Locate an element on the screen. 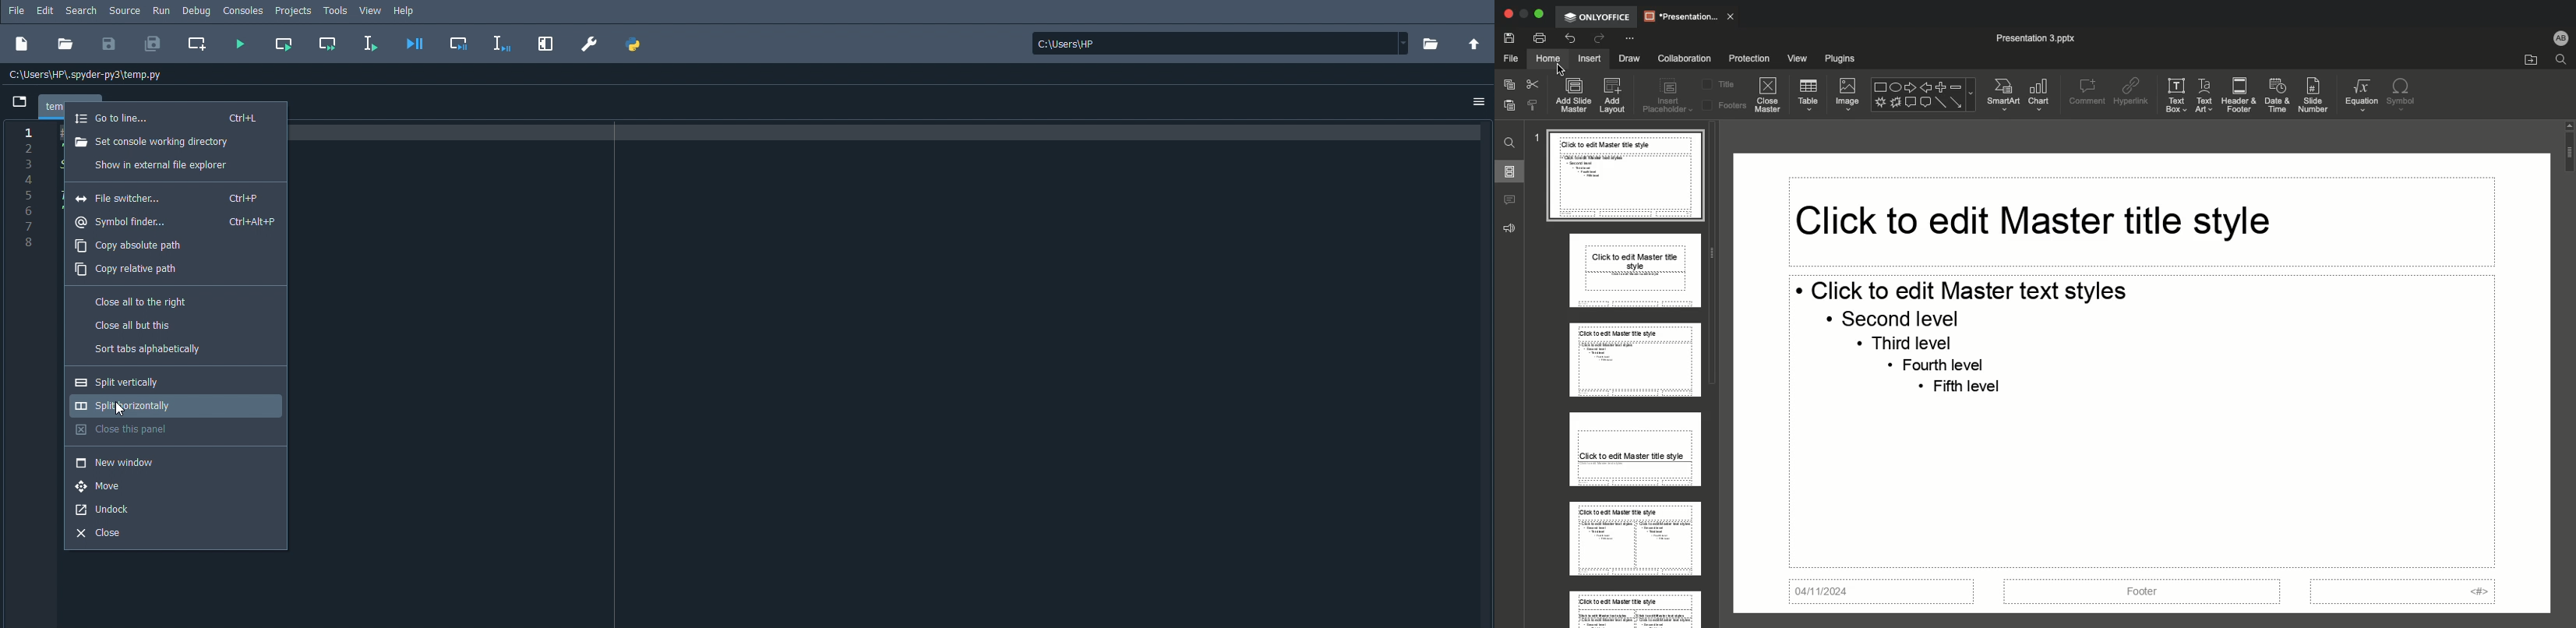 The width and height of the screenshot is (2576, 644). Go to line is located at coordinates (170, 118).